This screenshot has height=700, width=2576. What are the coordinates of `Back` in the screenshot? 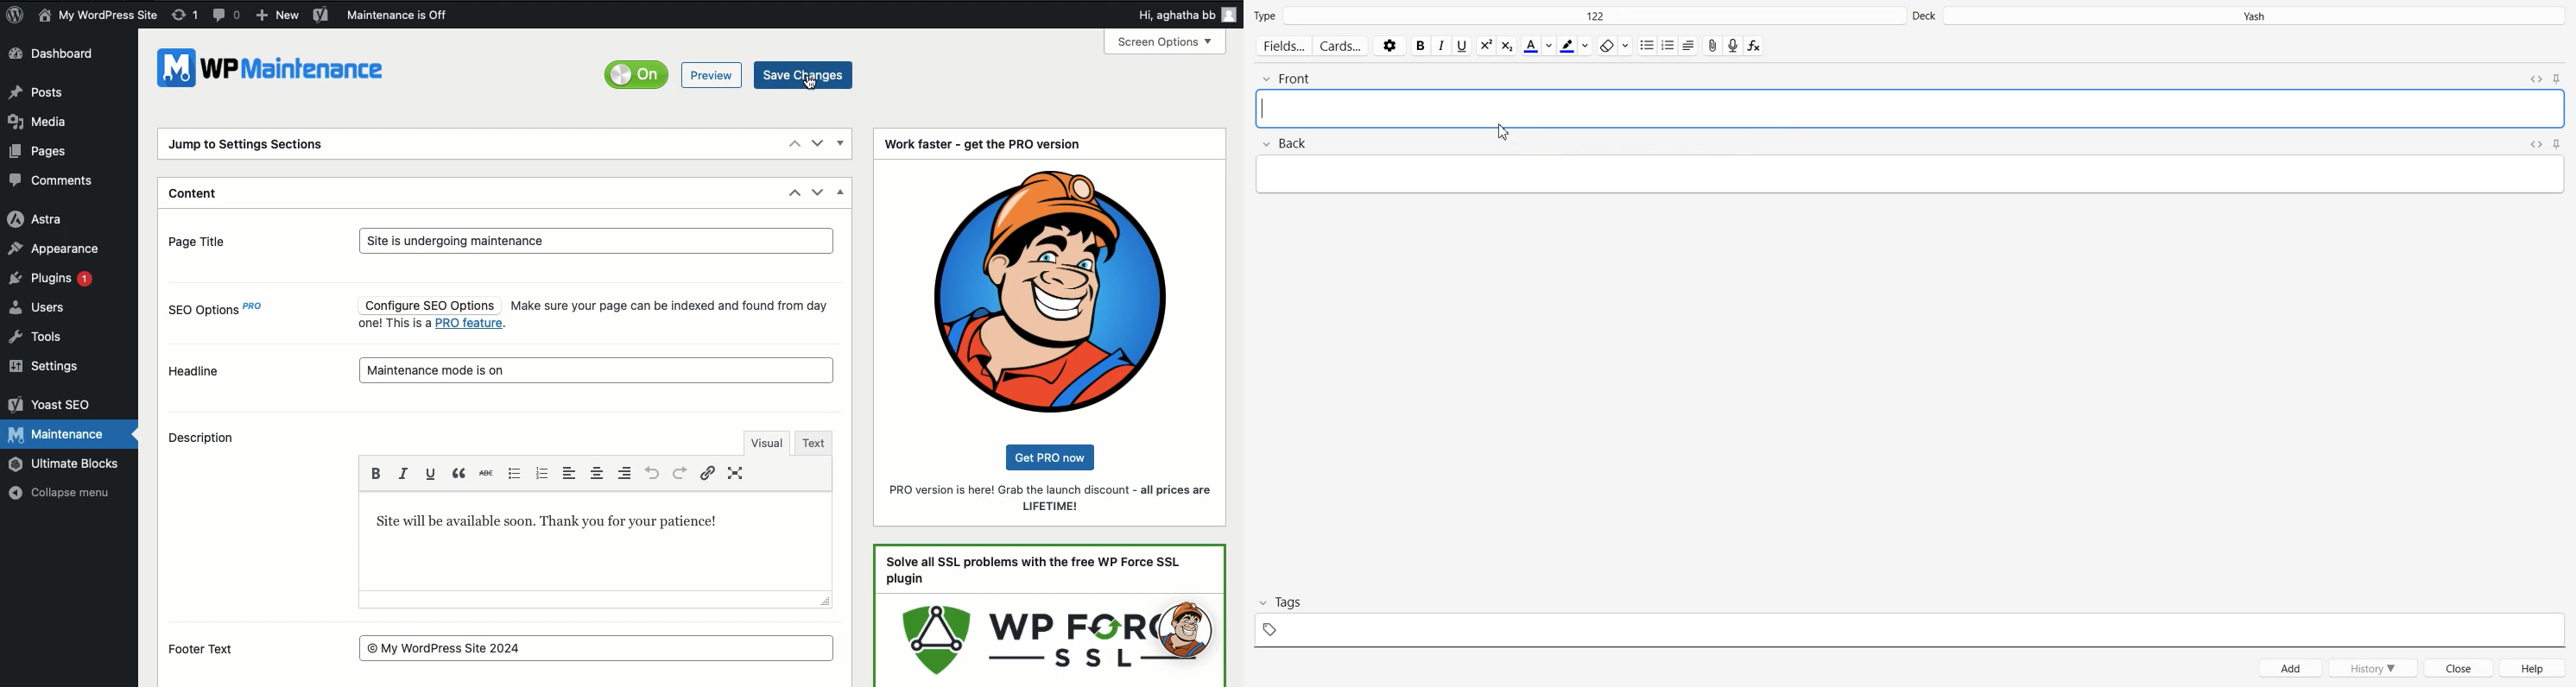 It's located at (1911, 167).